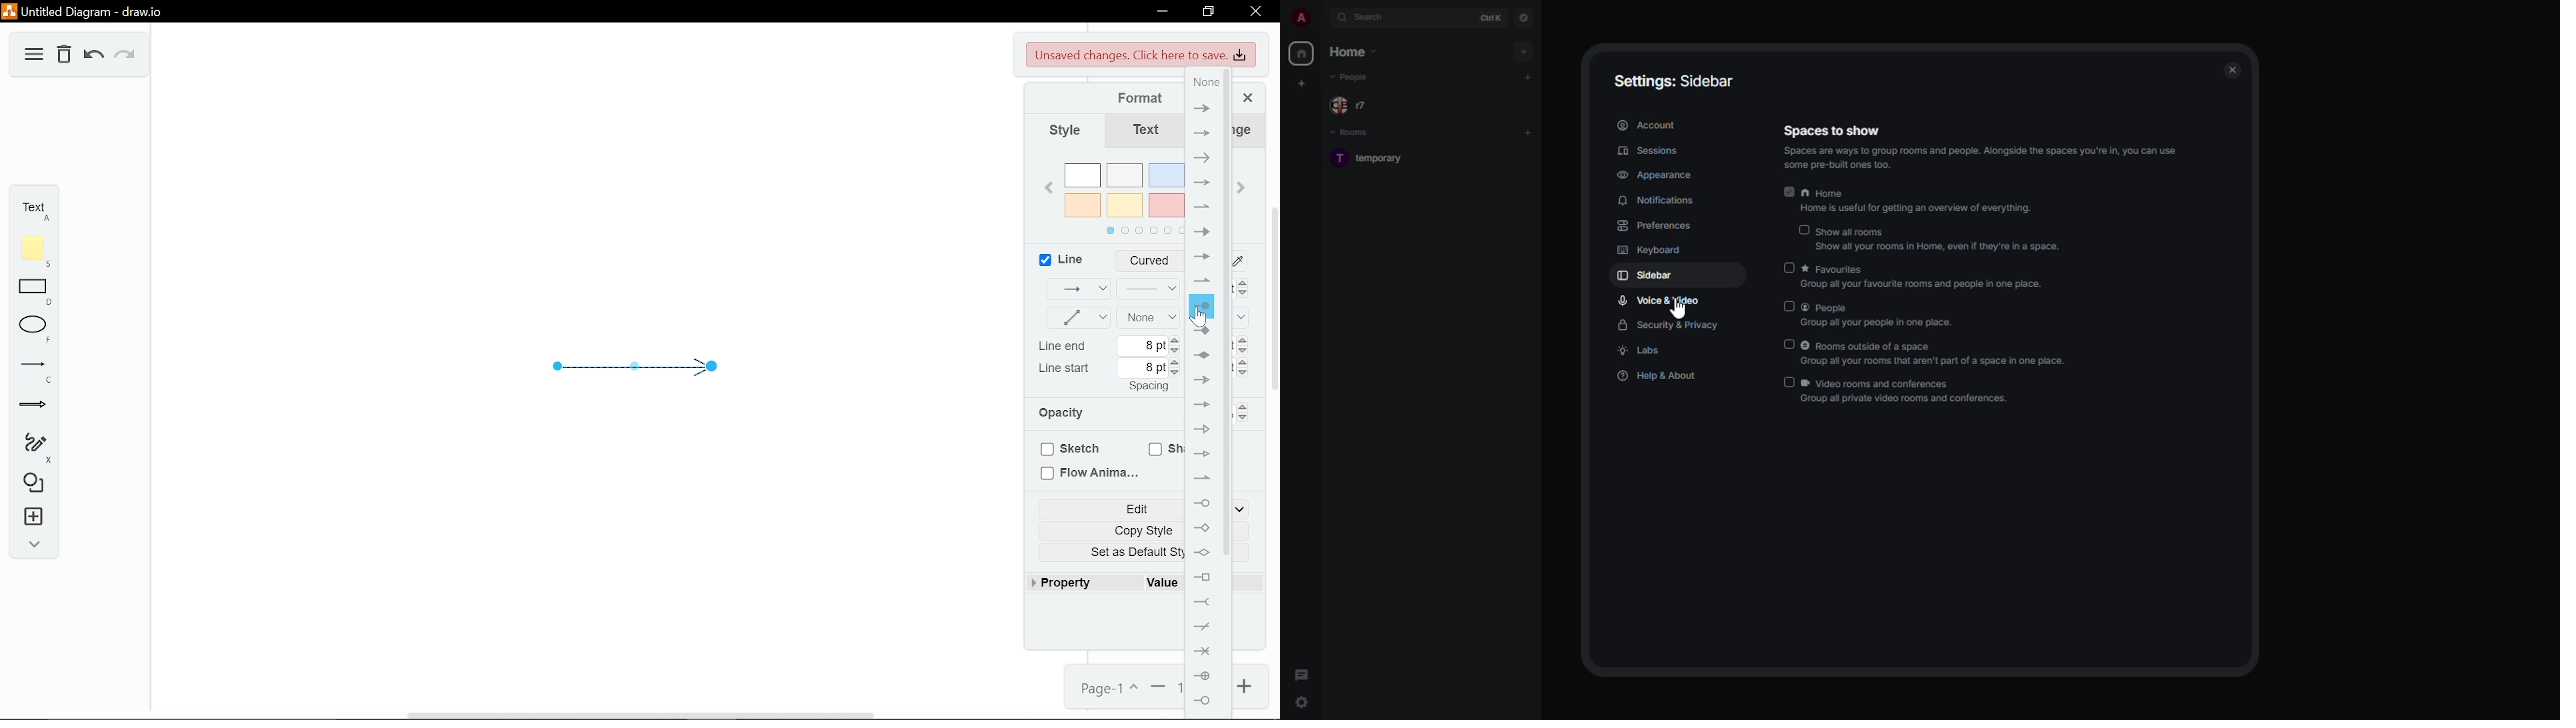 This screenshot has height=728, width=2576. Describe the element at coordinates (1244, 407) in the screenshot. I see `Increase opacity` at that location.